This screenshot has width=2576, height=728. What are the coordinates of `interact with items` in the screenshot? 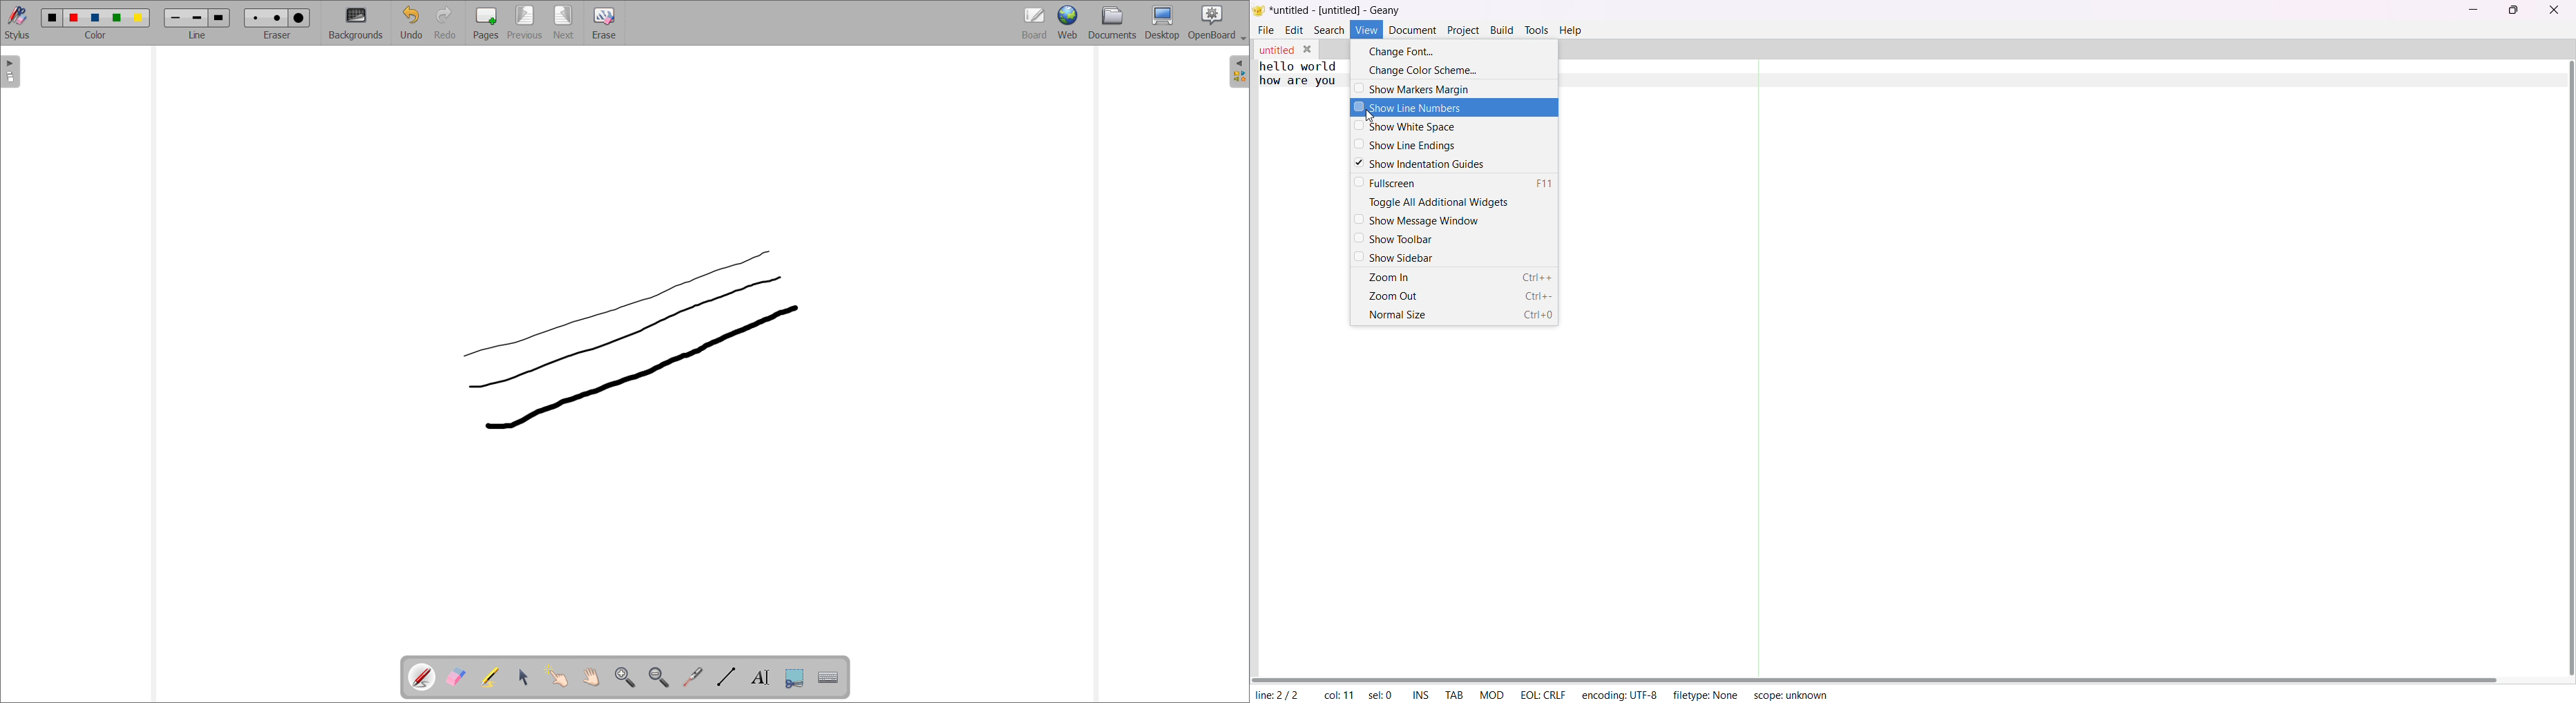 It's located at (558, 676).